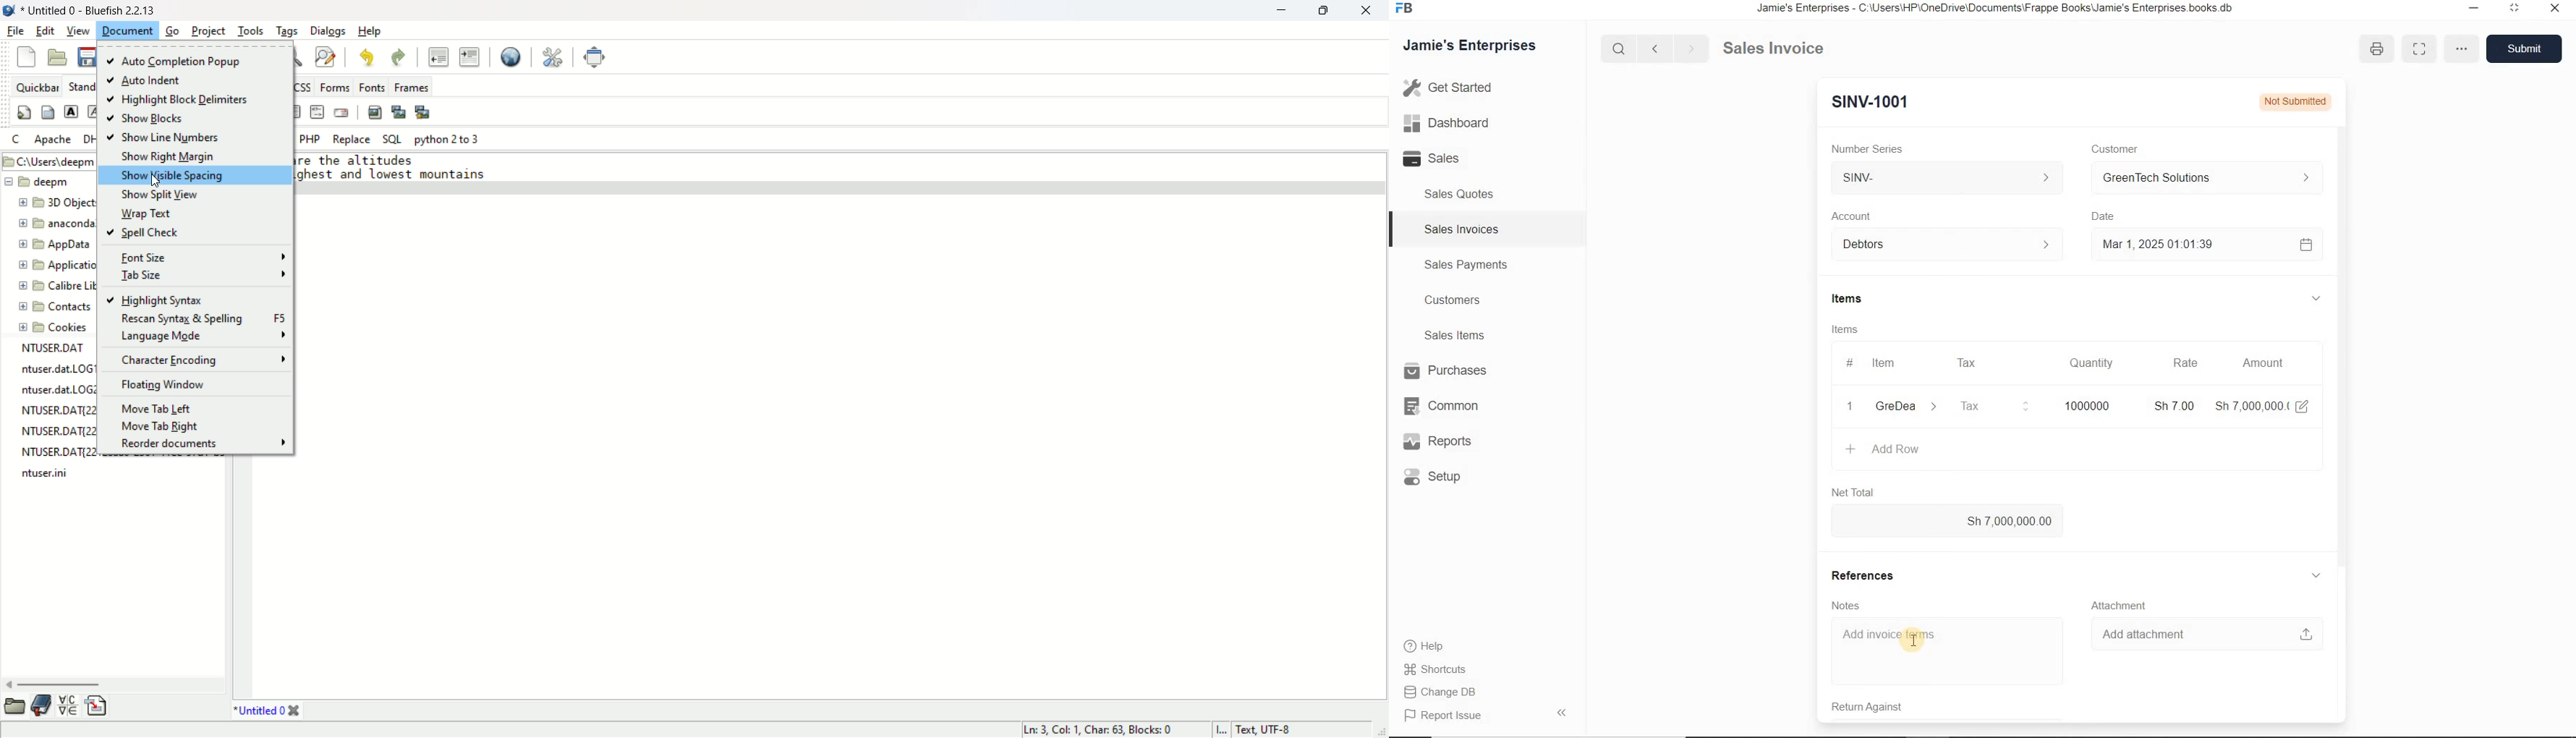  I want to click on Get Started, so click(1448, 89).